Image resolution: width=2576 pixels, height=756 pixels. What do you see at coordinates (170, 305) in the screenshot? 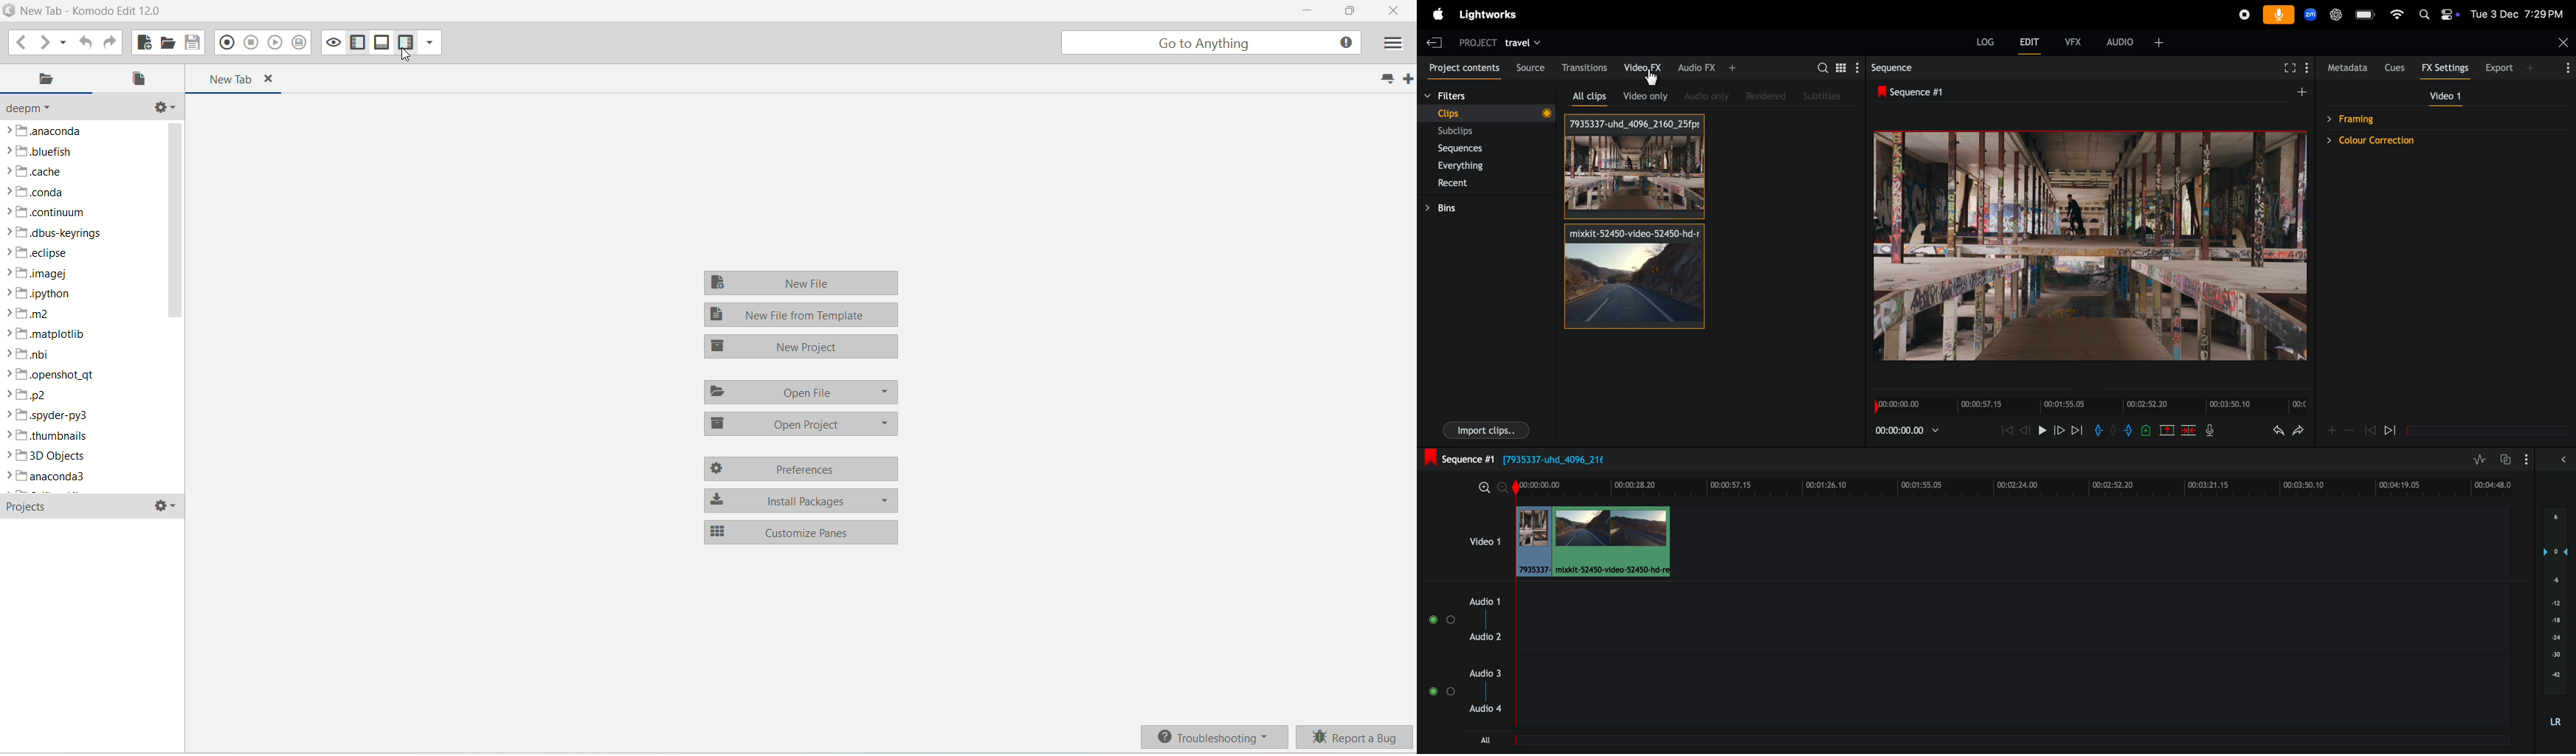
I see `vertical scroll bar` at bounding box center [170, 305].